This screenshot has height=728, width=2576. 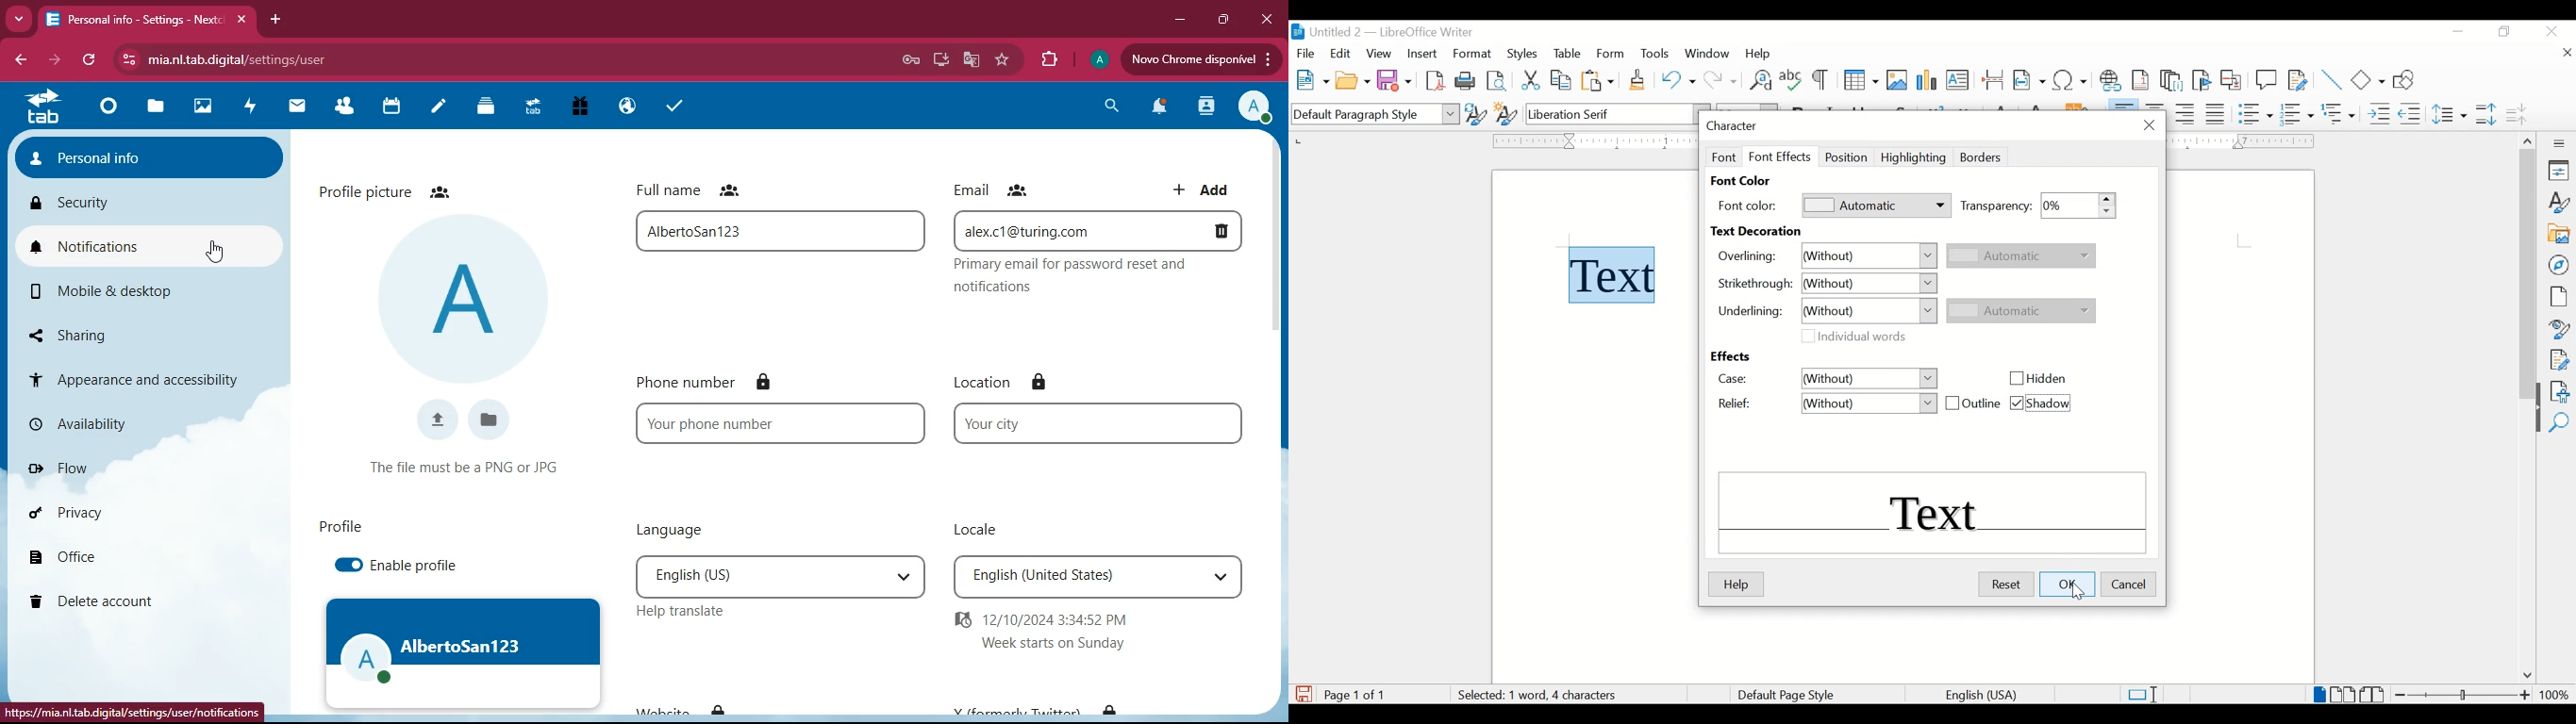 I want to click on appearance, so click(x=146, y=374).